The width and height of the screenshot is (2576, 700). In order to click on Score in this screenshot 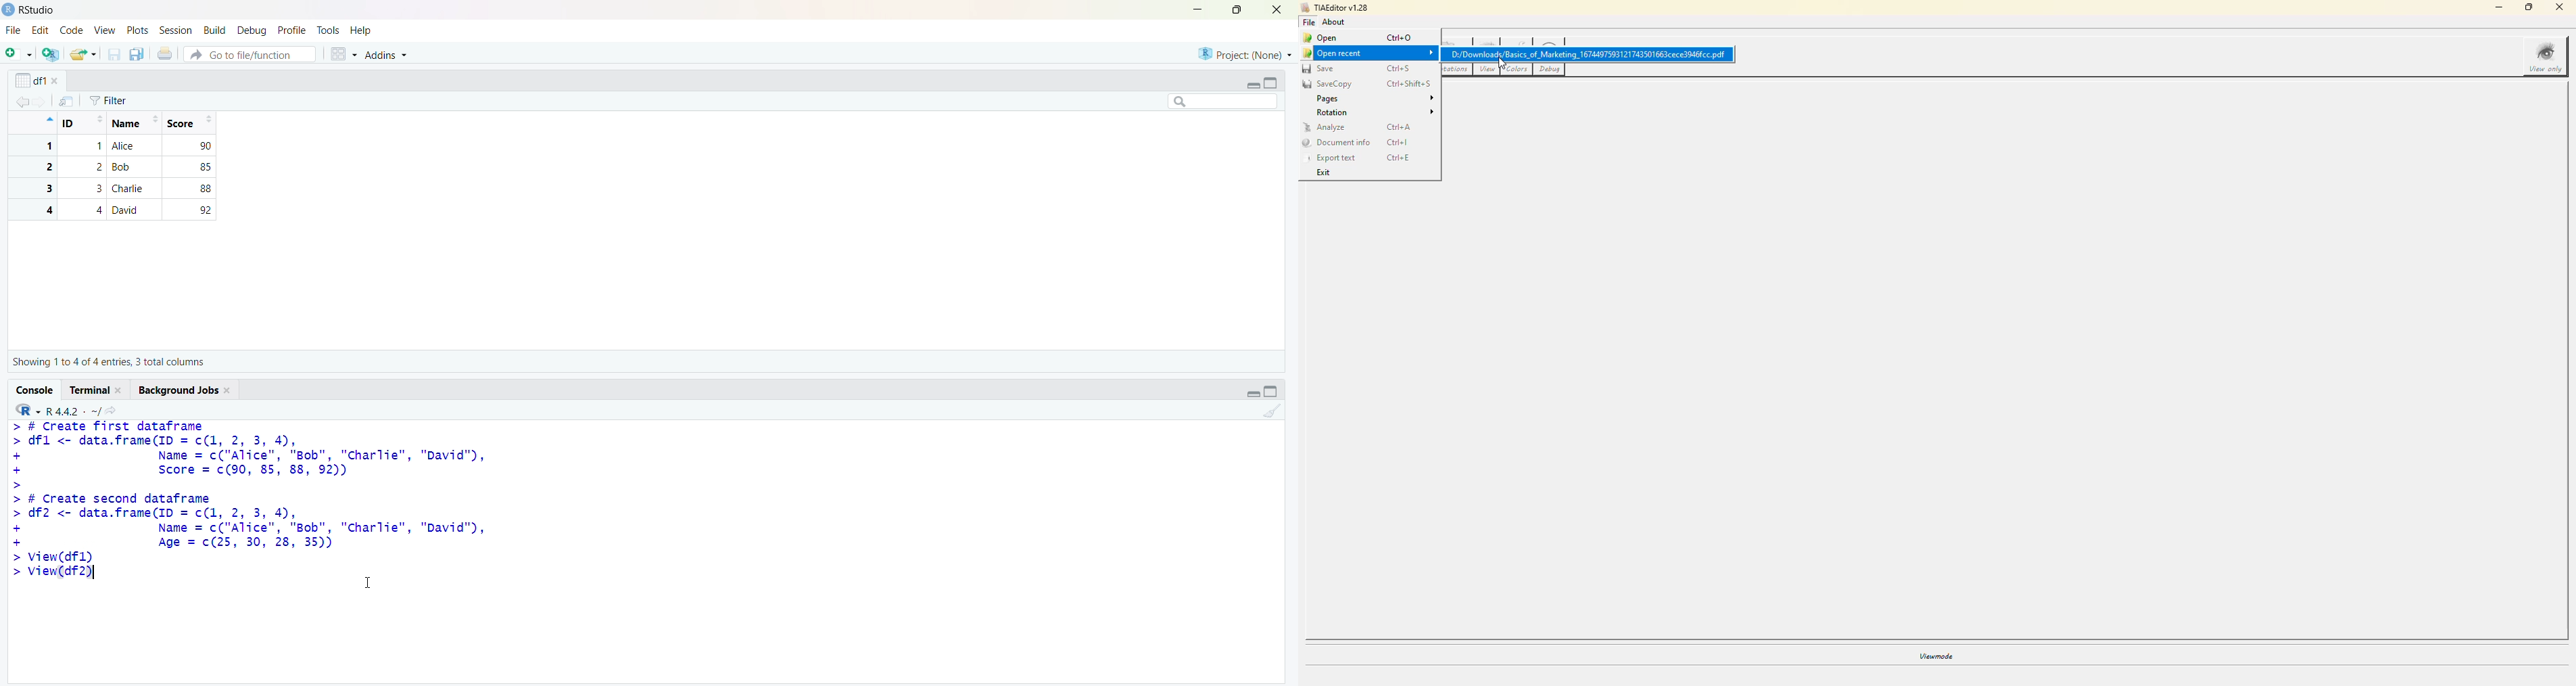, I will do `click(191, 123)`.